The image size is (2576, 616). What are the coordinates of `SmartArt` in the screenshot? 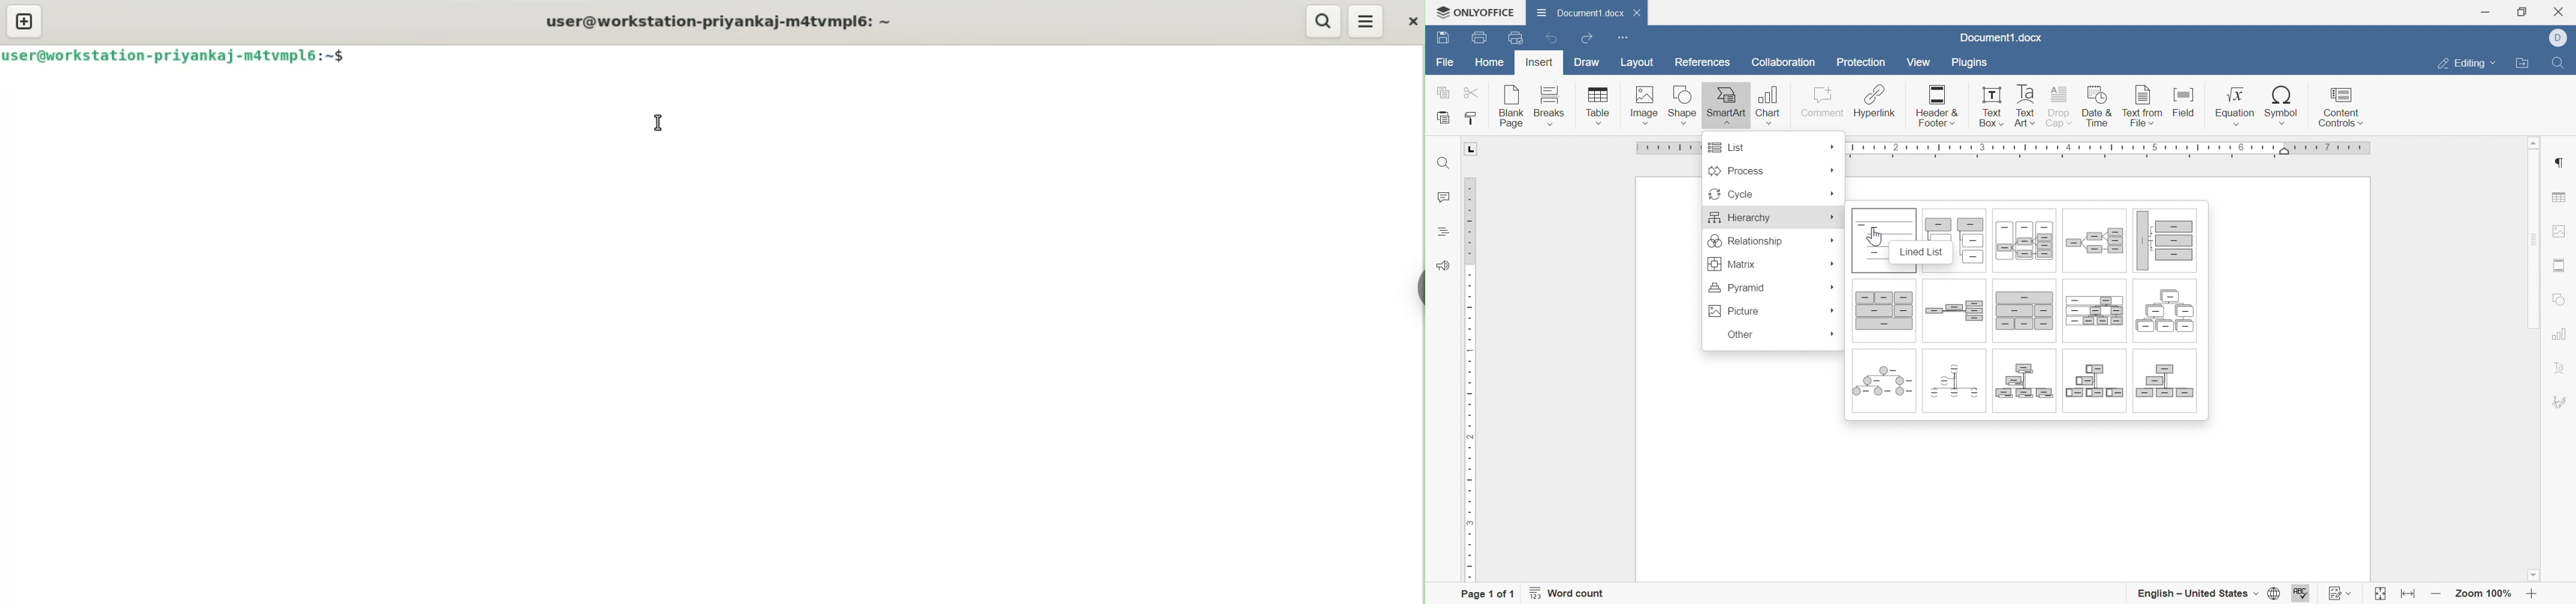 It's located at (1727, 104).